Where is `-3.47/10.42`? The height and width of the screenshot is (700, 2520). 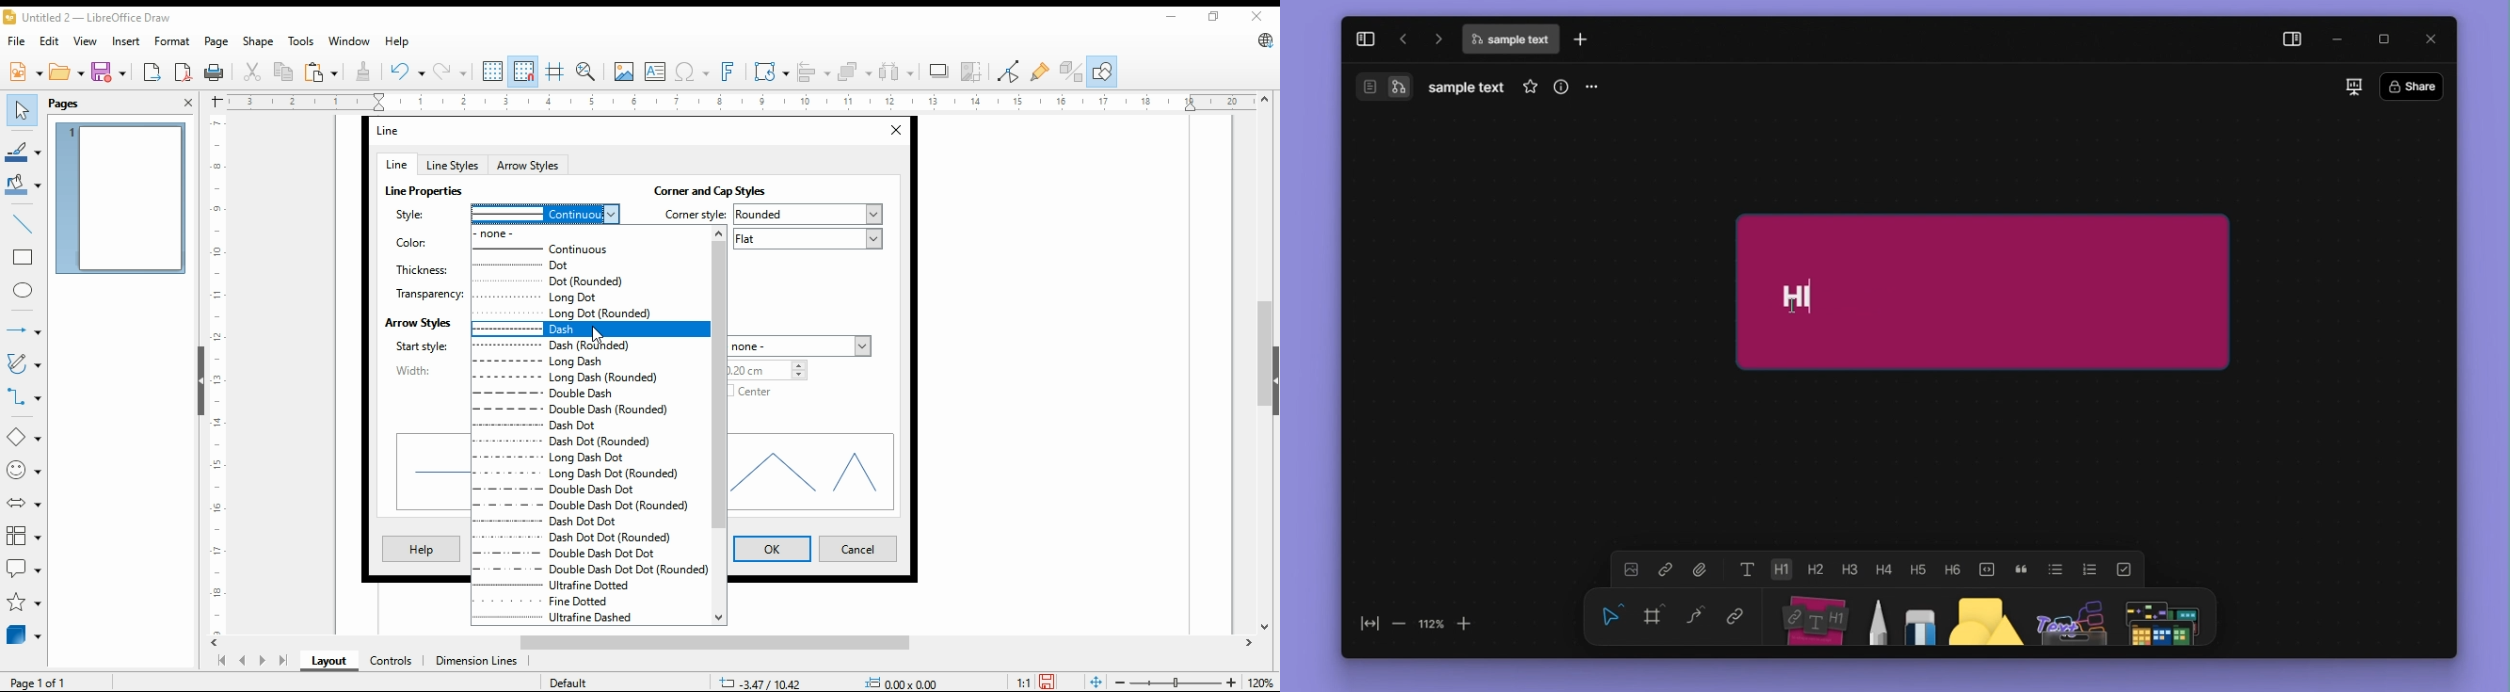 -3.47/10.42 is located at coordinates (760, 683).